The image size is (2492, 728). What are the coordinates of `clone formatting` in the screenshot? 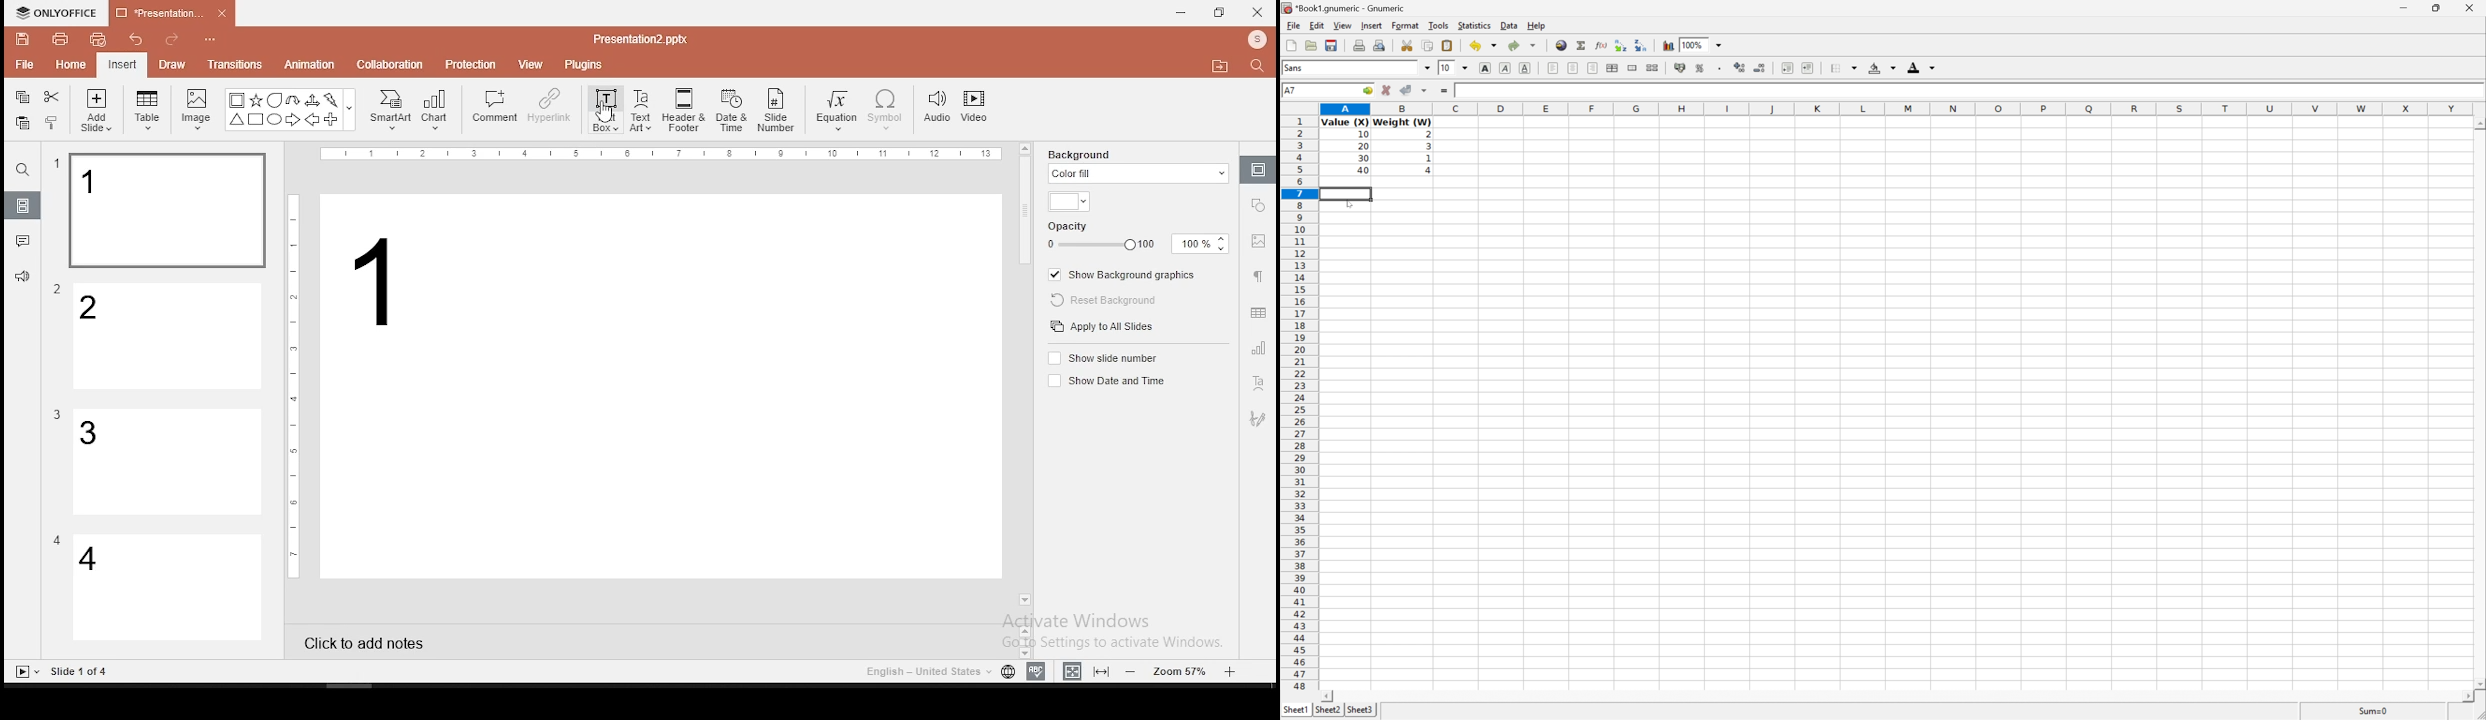 It's located at (52, 122).